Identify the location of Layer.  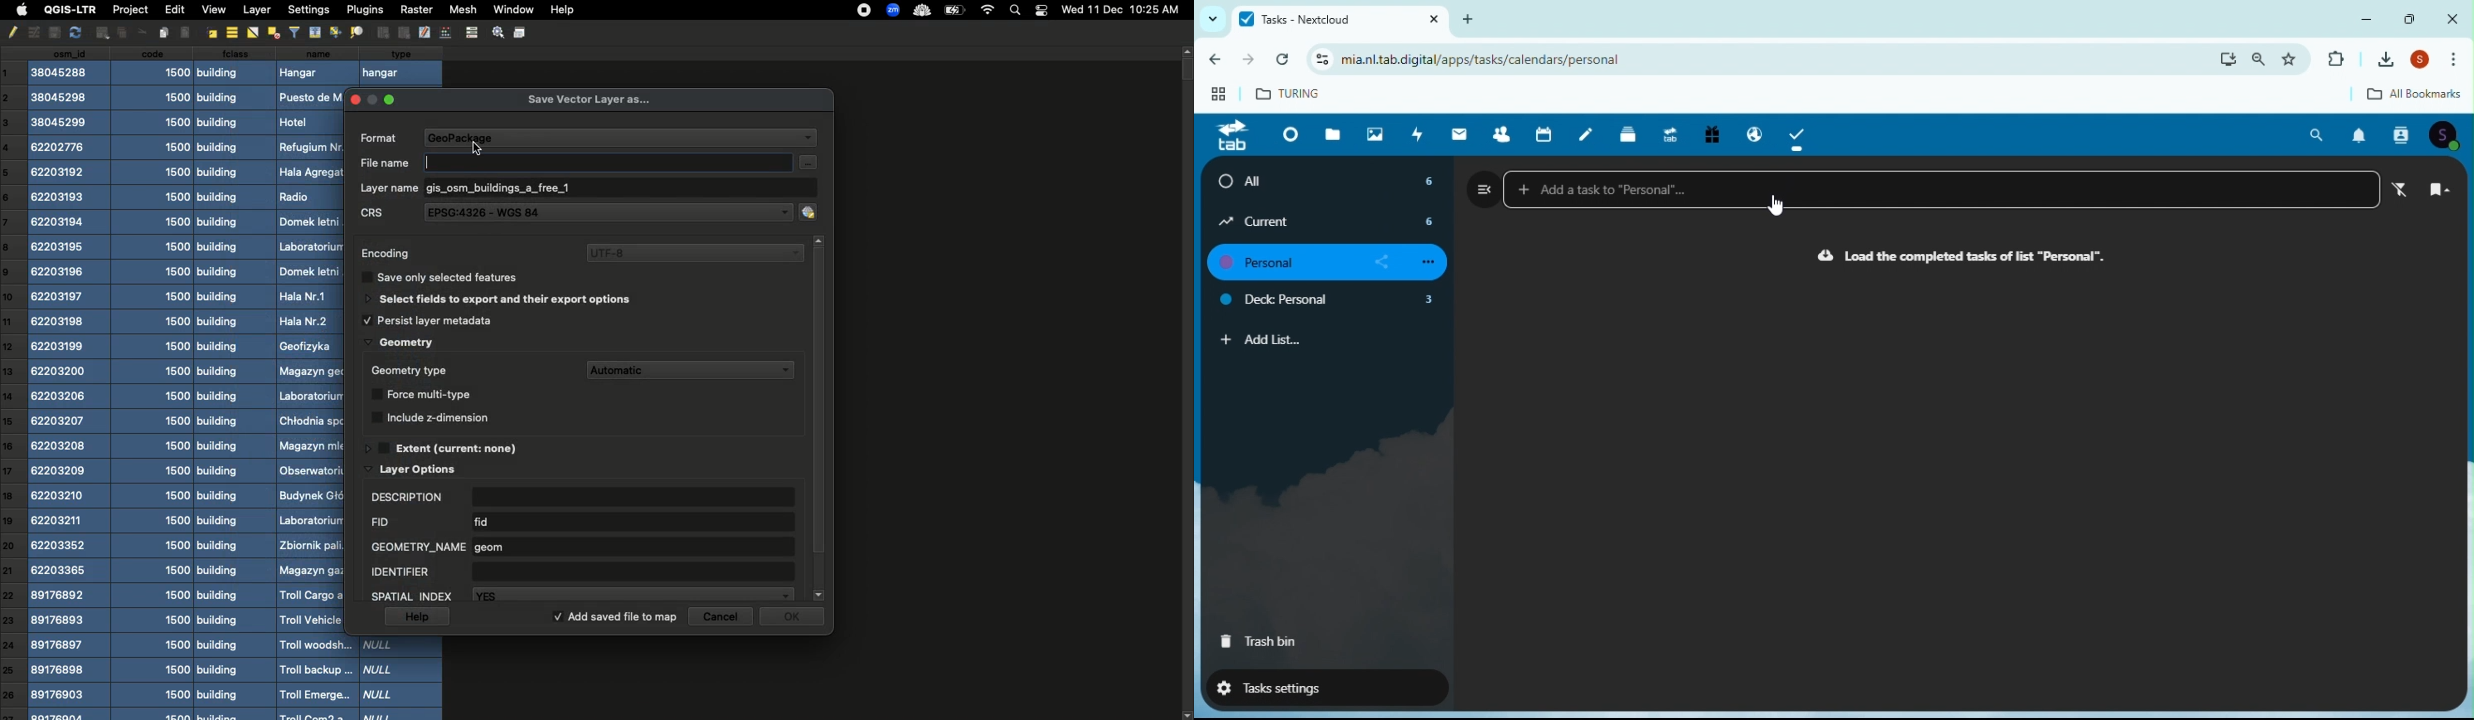
(257, 10).